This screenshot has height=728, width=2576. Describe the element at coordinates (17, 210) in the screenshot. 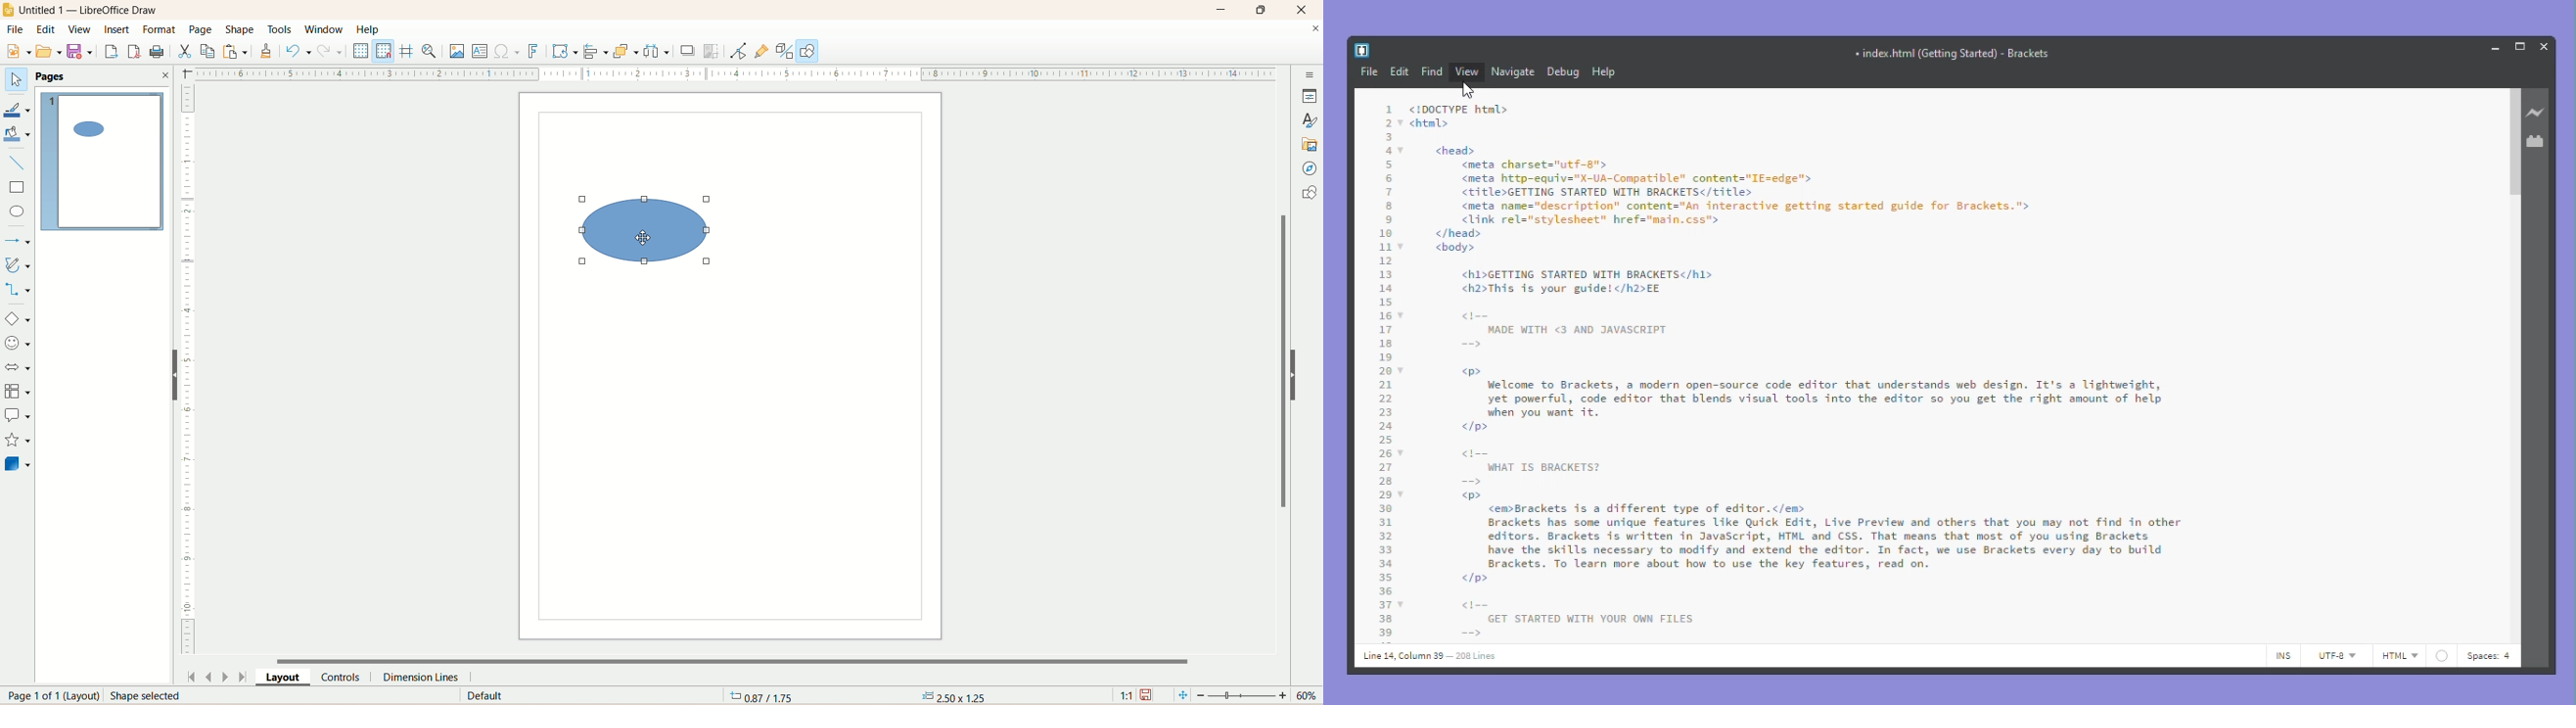

I see `ellipse` at that location.